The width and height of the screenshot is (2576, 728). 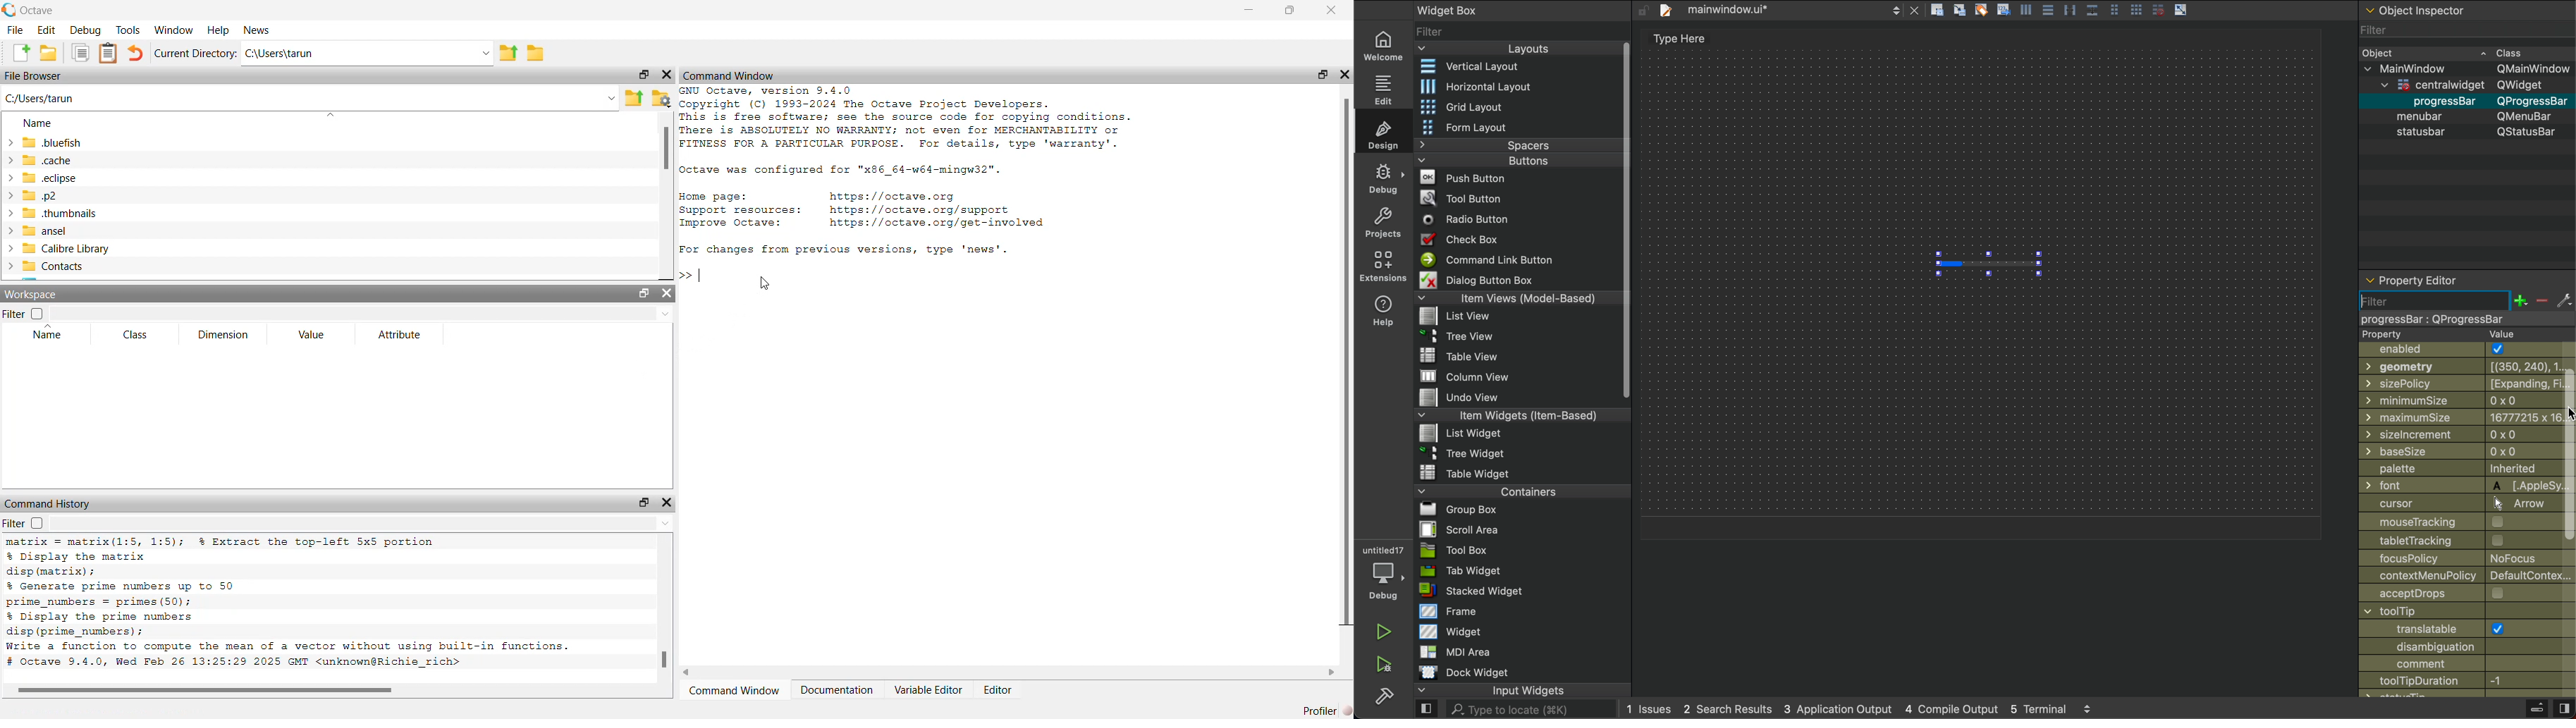 What do you see at coordinates (1289, 8) in the screenshot?
I see `maximise` at bounding box center [1289, 8].